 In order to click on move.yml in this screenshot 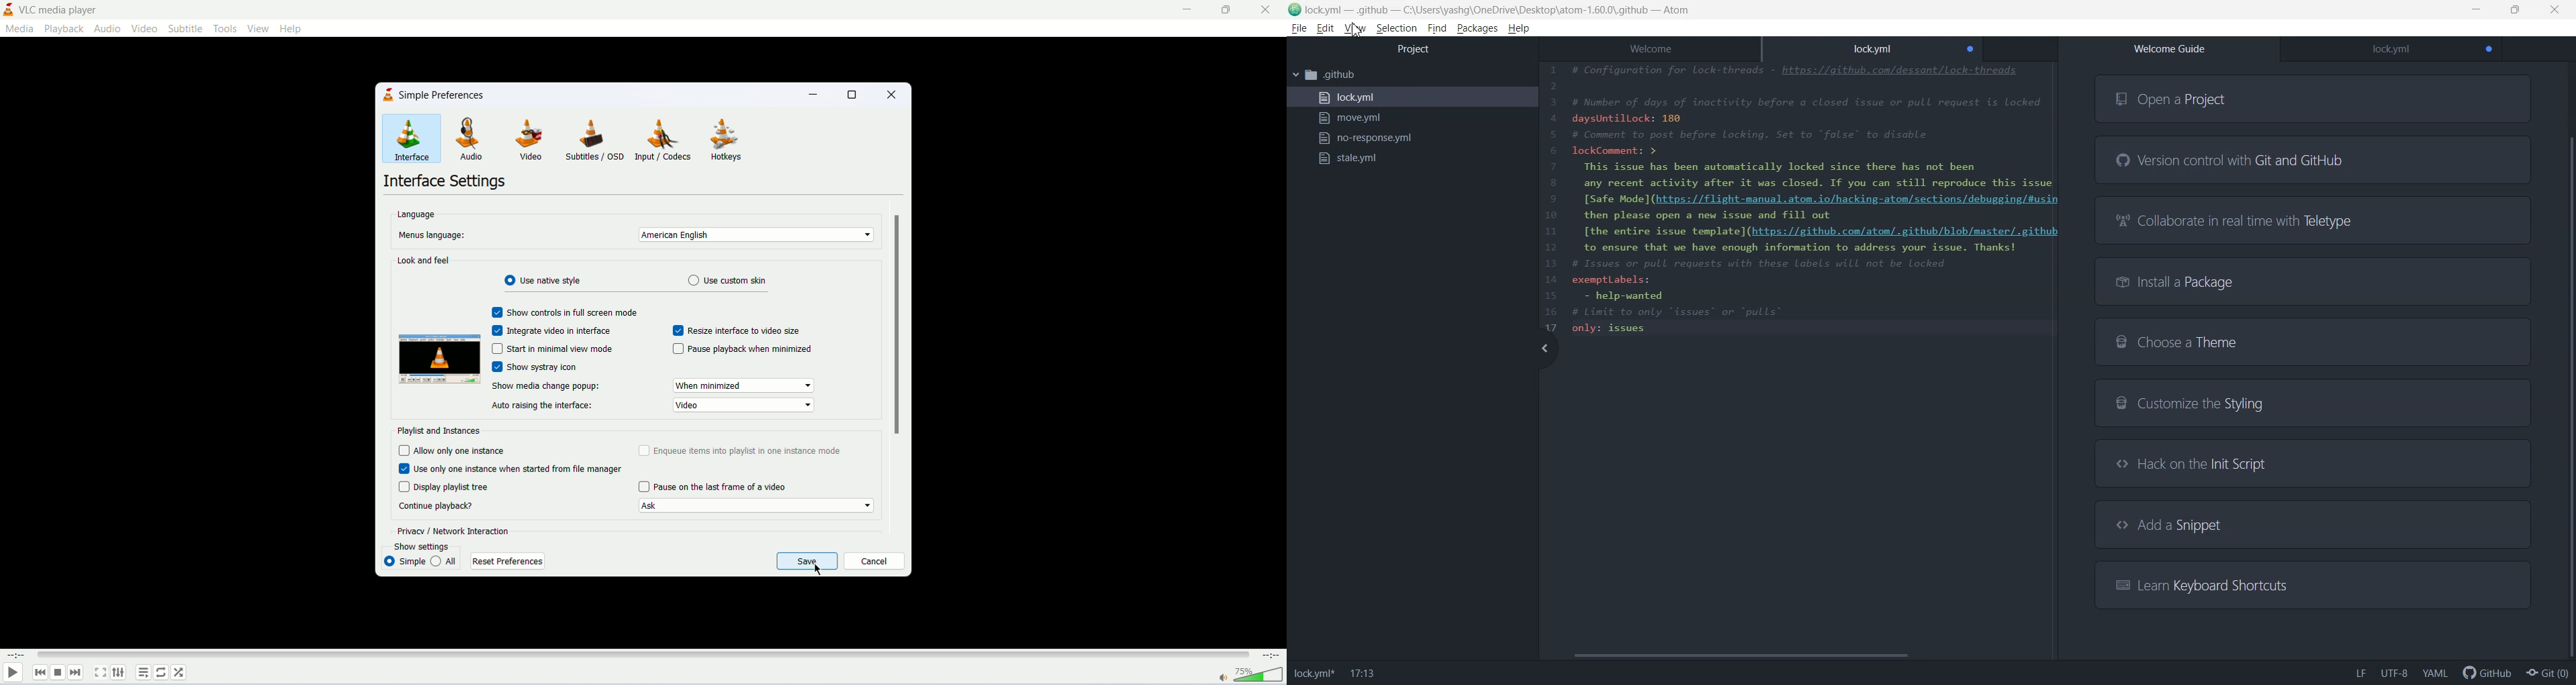, I will do `click(1412, 118)`.